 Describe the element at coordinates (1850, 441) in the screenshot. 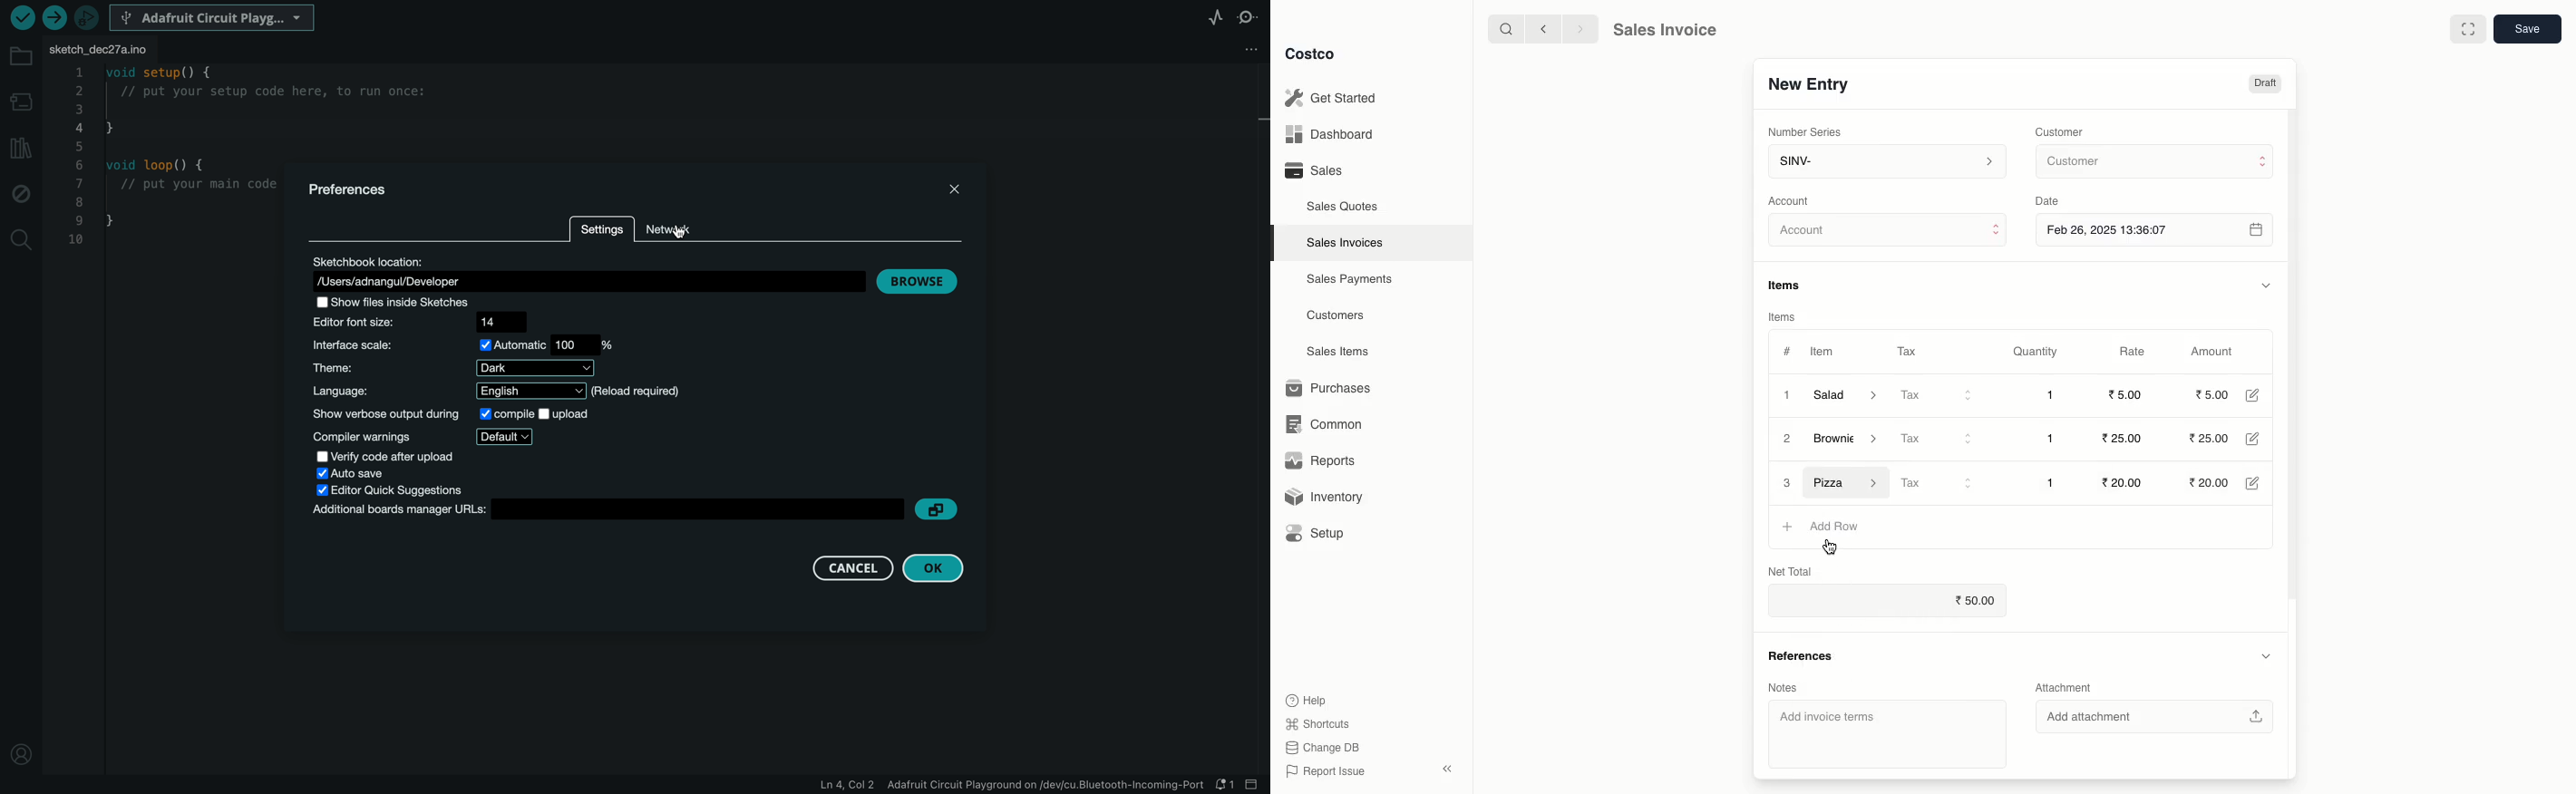

I see `Brownie` at that location.